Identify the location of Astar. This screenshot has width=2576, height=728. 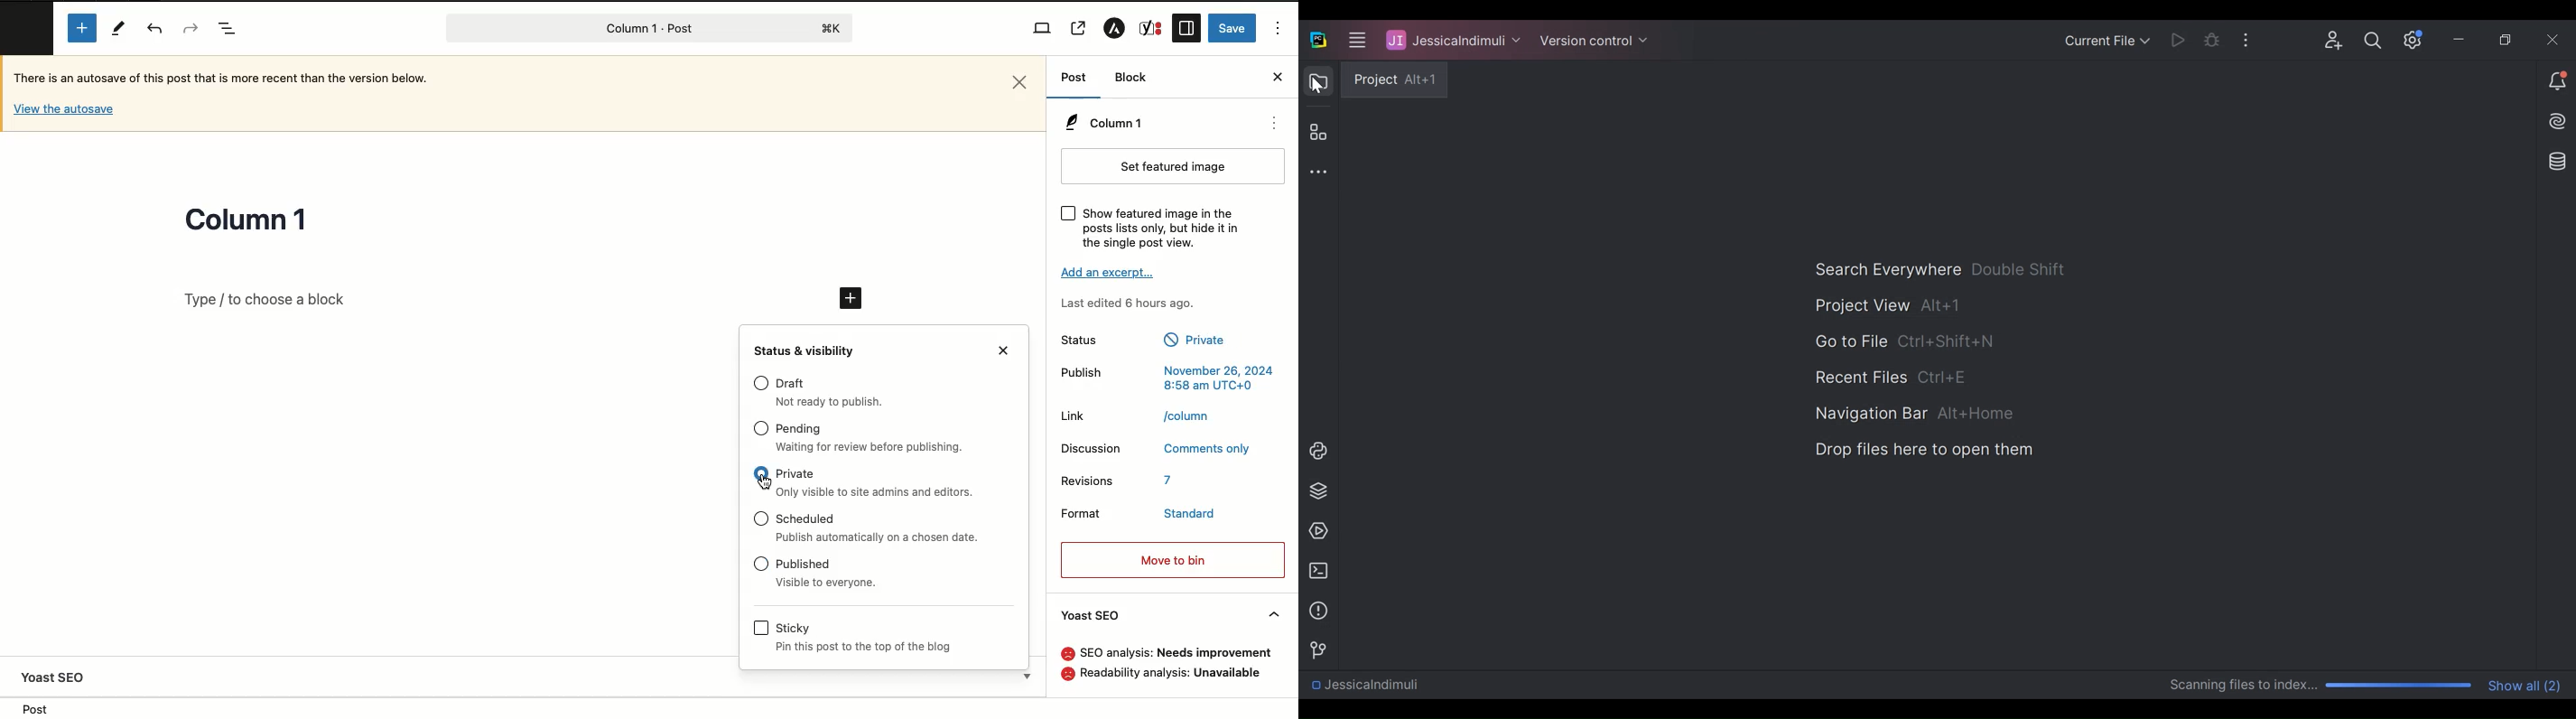
(1114, 31).